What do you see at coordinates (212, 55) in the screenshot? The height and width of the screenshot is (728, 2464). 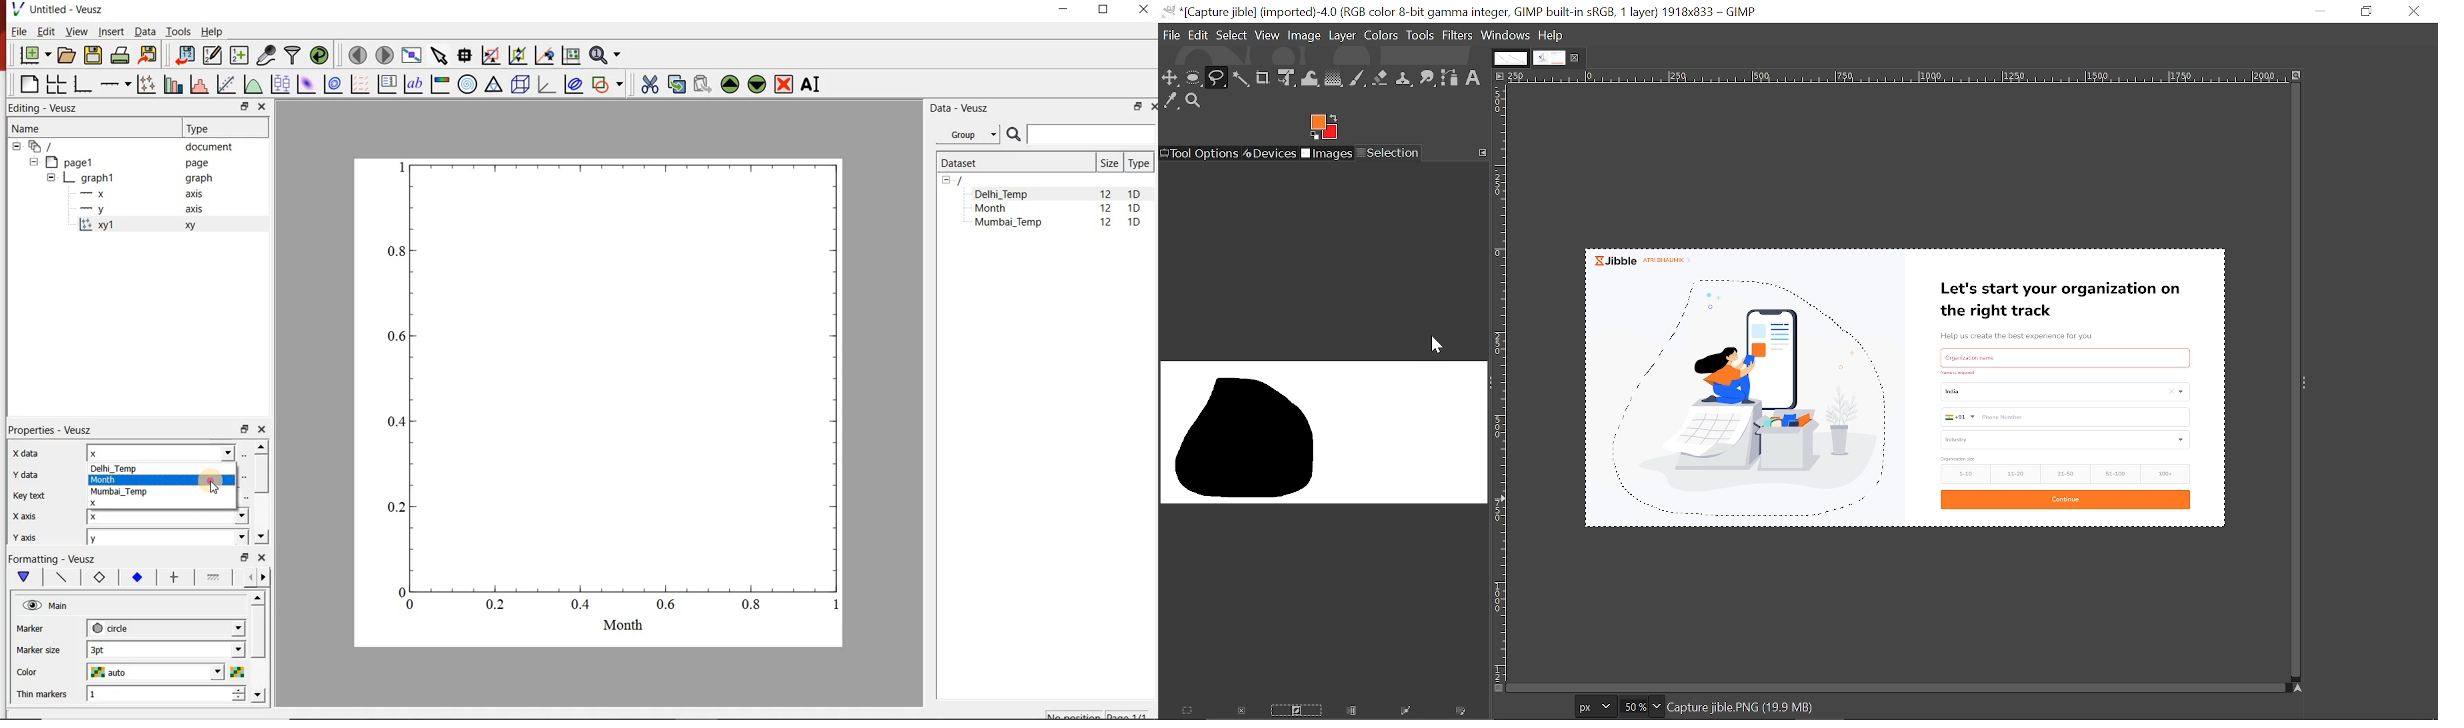 I see `edit and enter new datasets` at bounding box center [212, 55].